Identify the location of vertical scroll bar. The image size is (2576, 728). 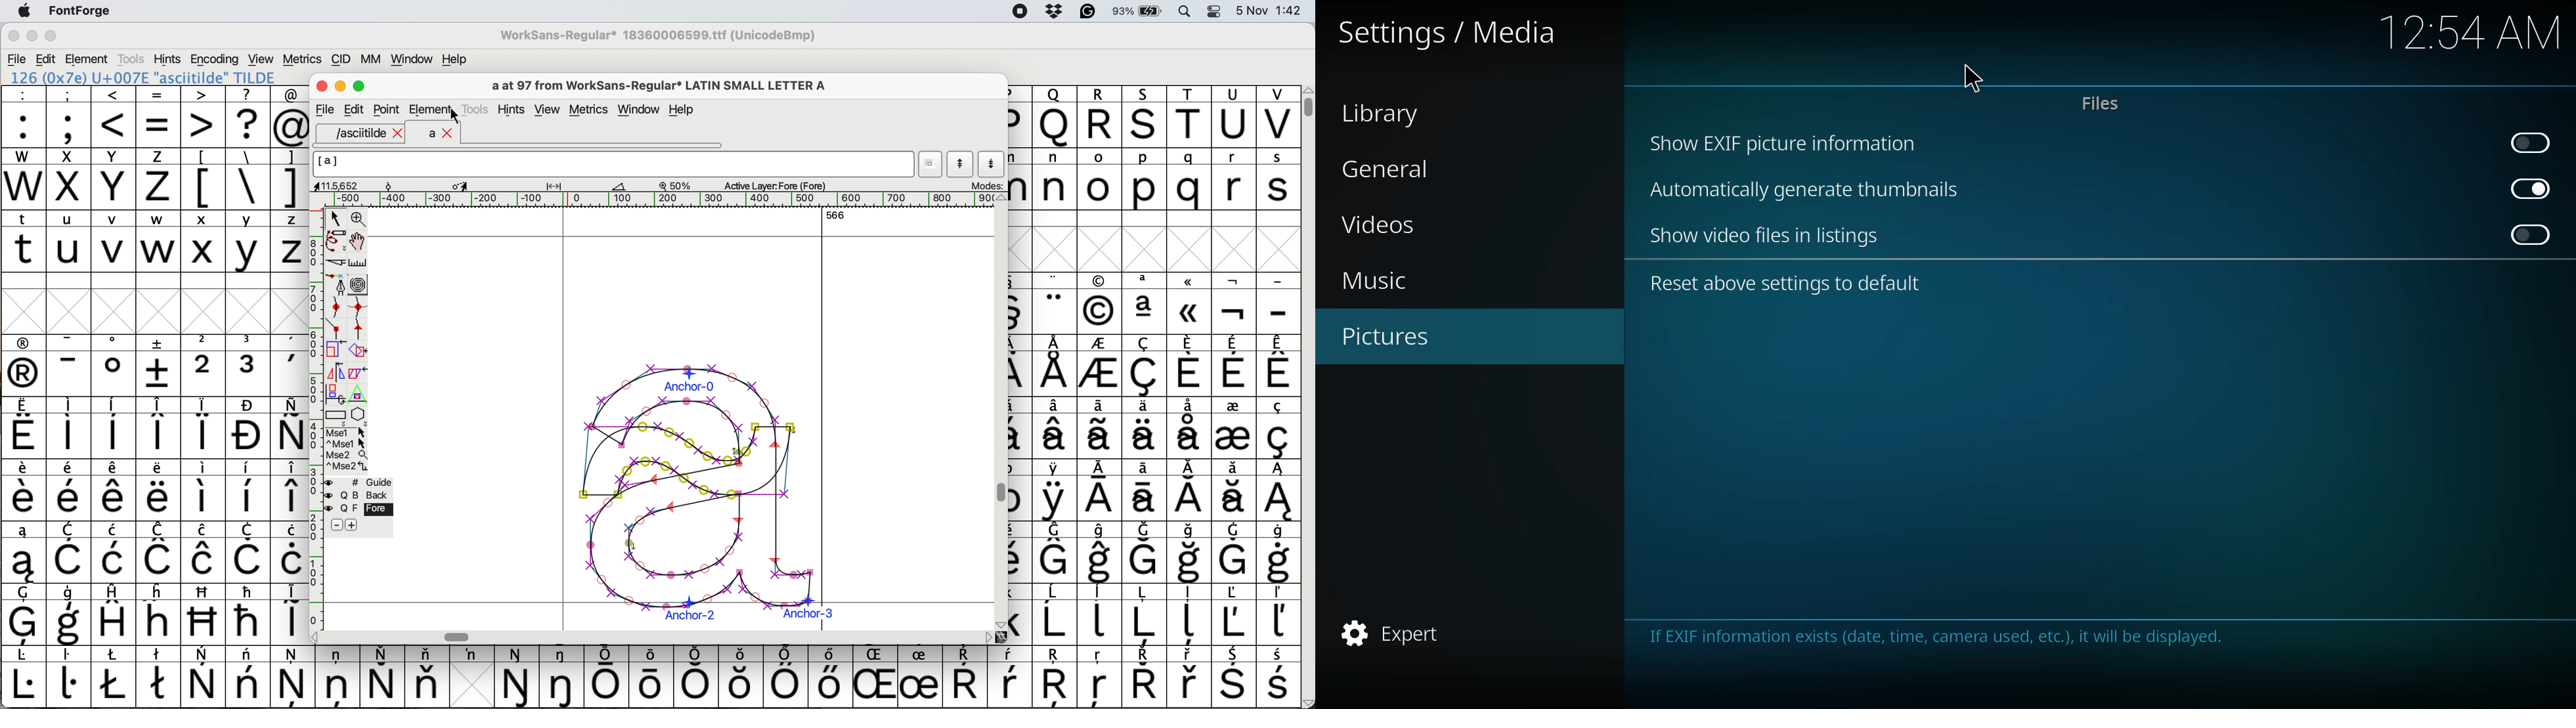
(1307, 102).